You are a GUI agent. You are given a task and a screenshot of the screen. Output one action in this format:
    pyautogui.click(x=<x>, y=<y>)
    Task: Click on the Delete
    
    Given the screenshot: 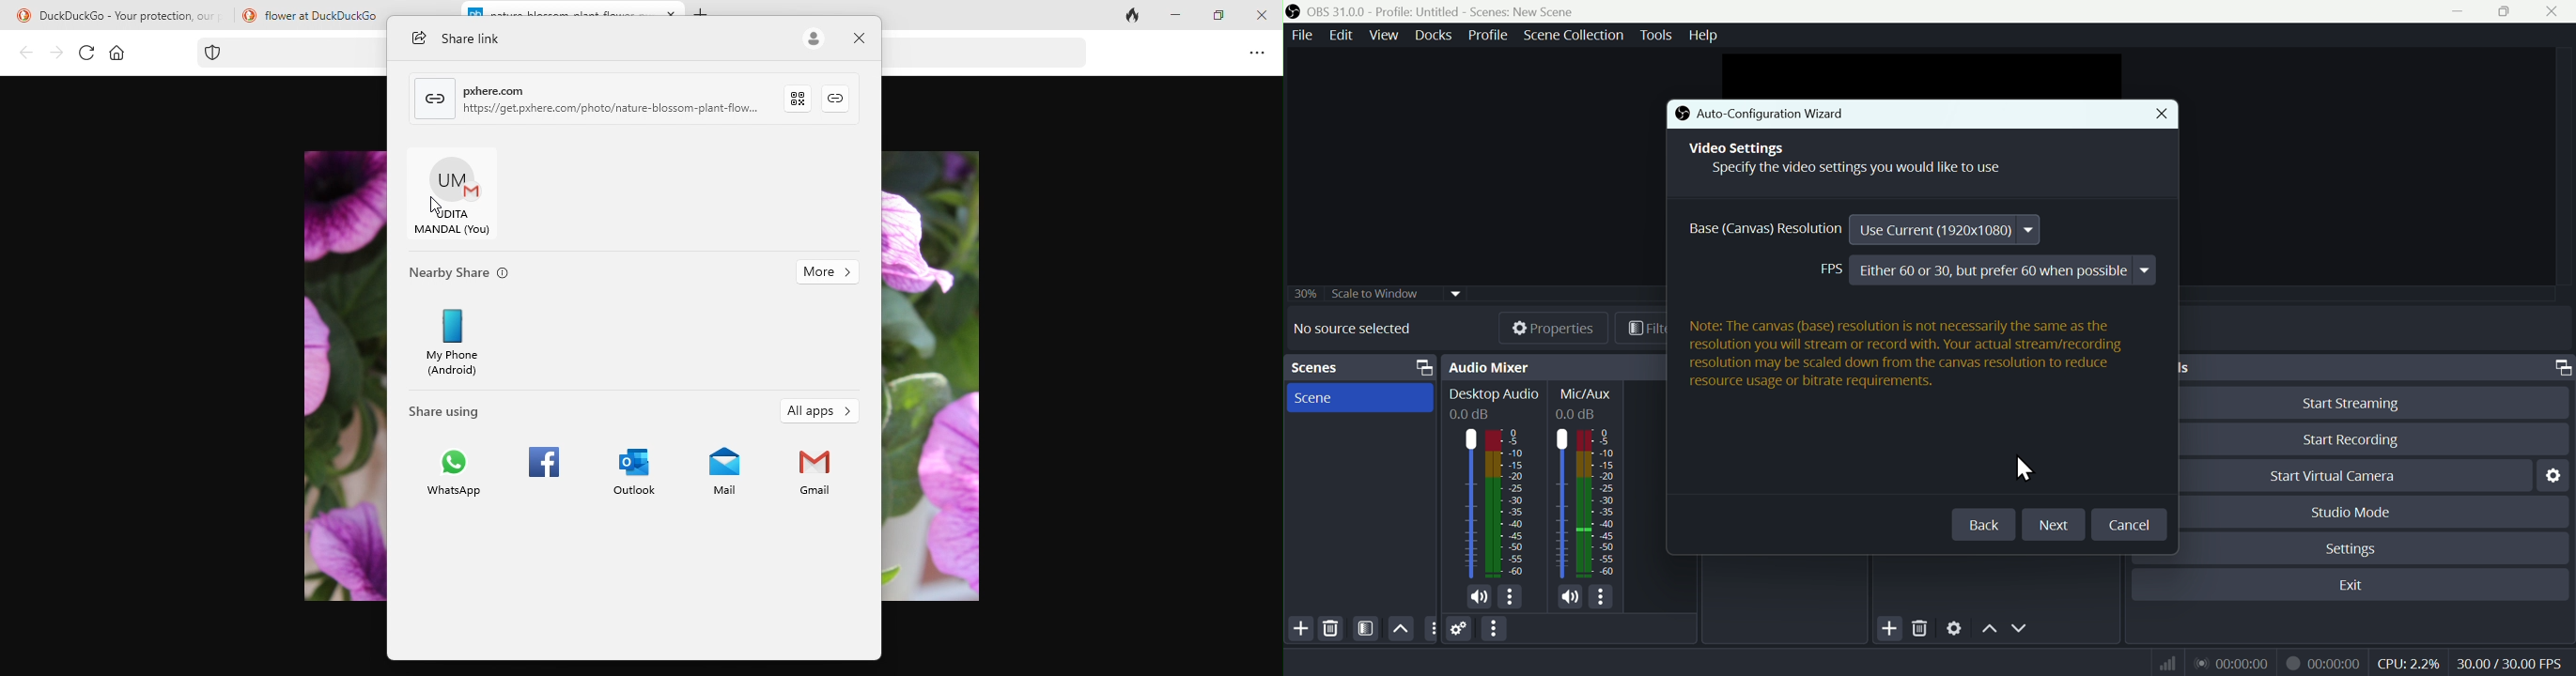 What is the action you would take?
    pyautogui.click(x=1332, y=628)
    